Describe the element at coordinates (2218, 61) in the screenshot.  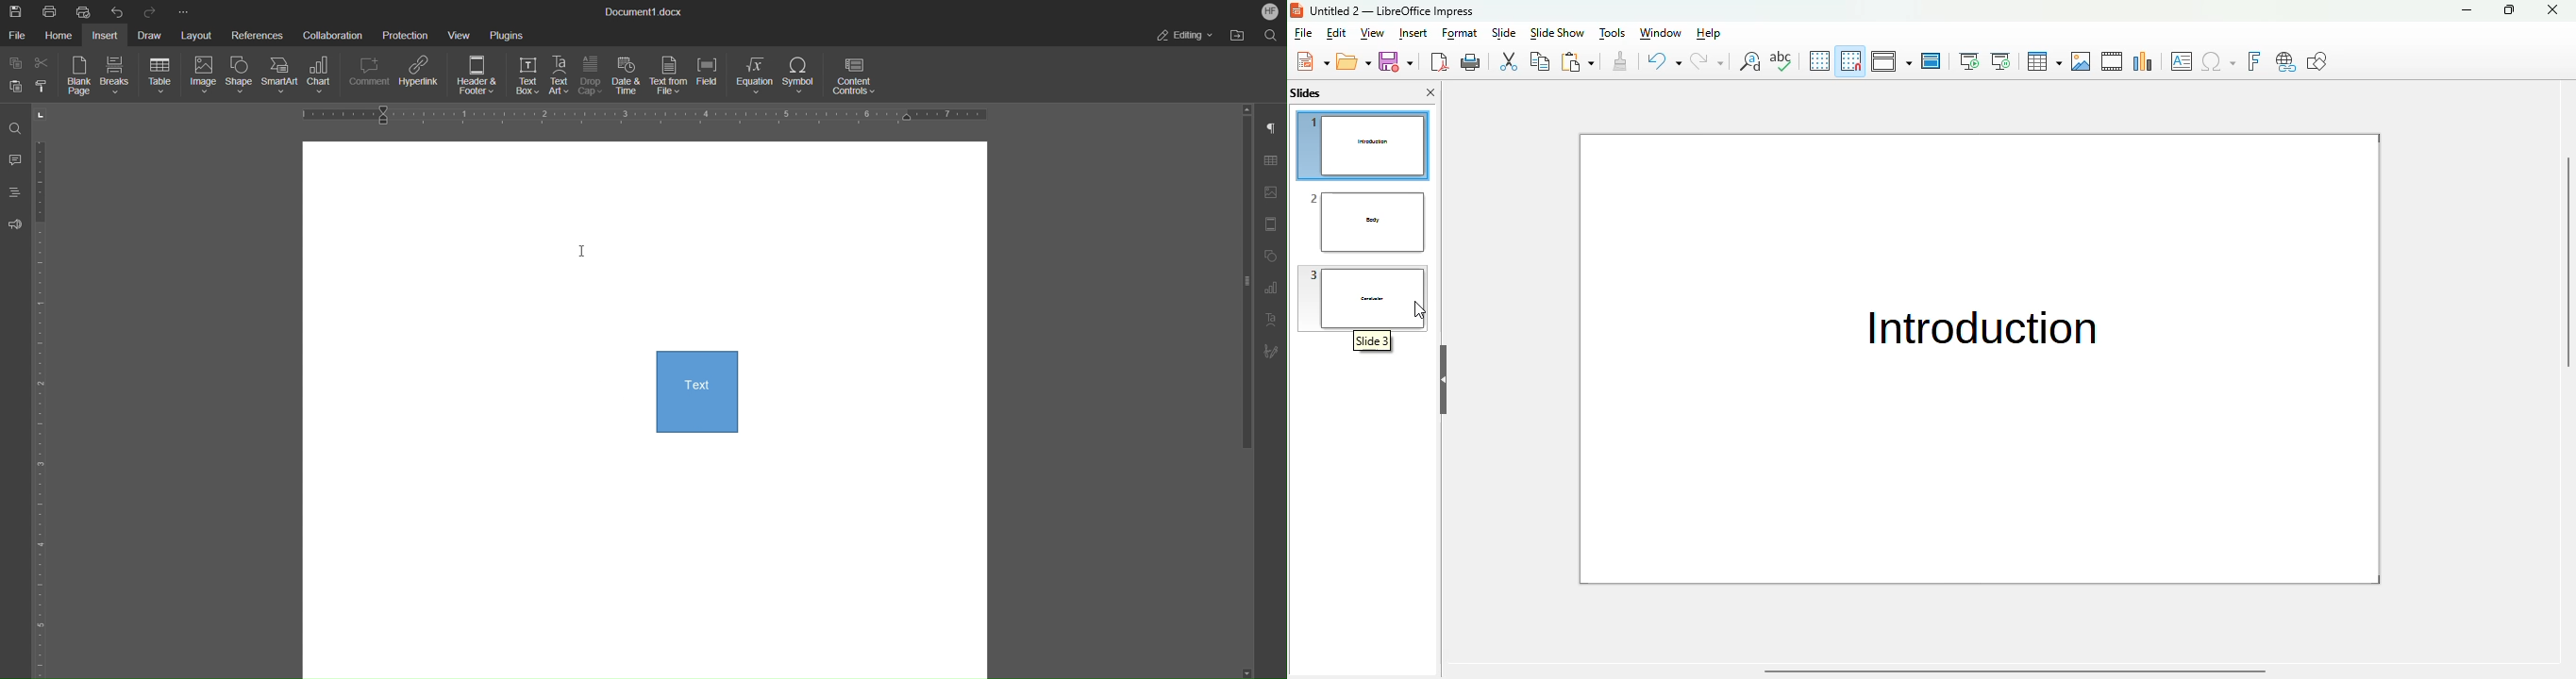
I see `insert special characters` at that location.